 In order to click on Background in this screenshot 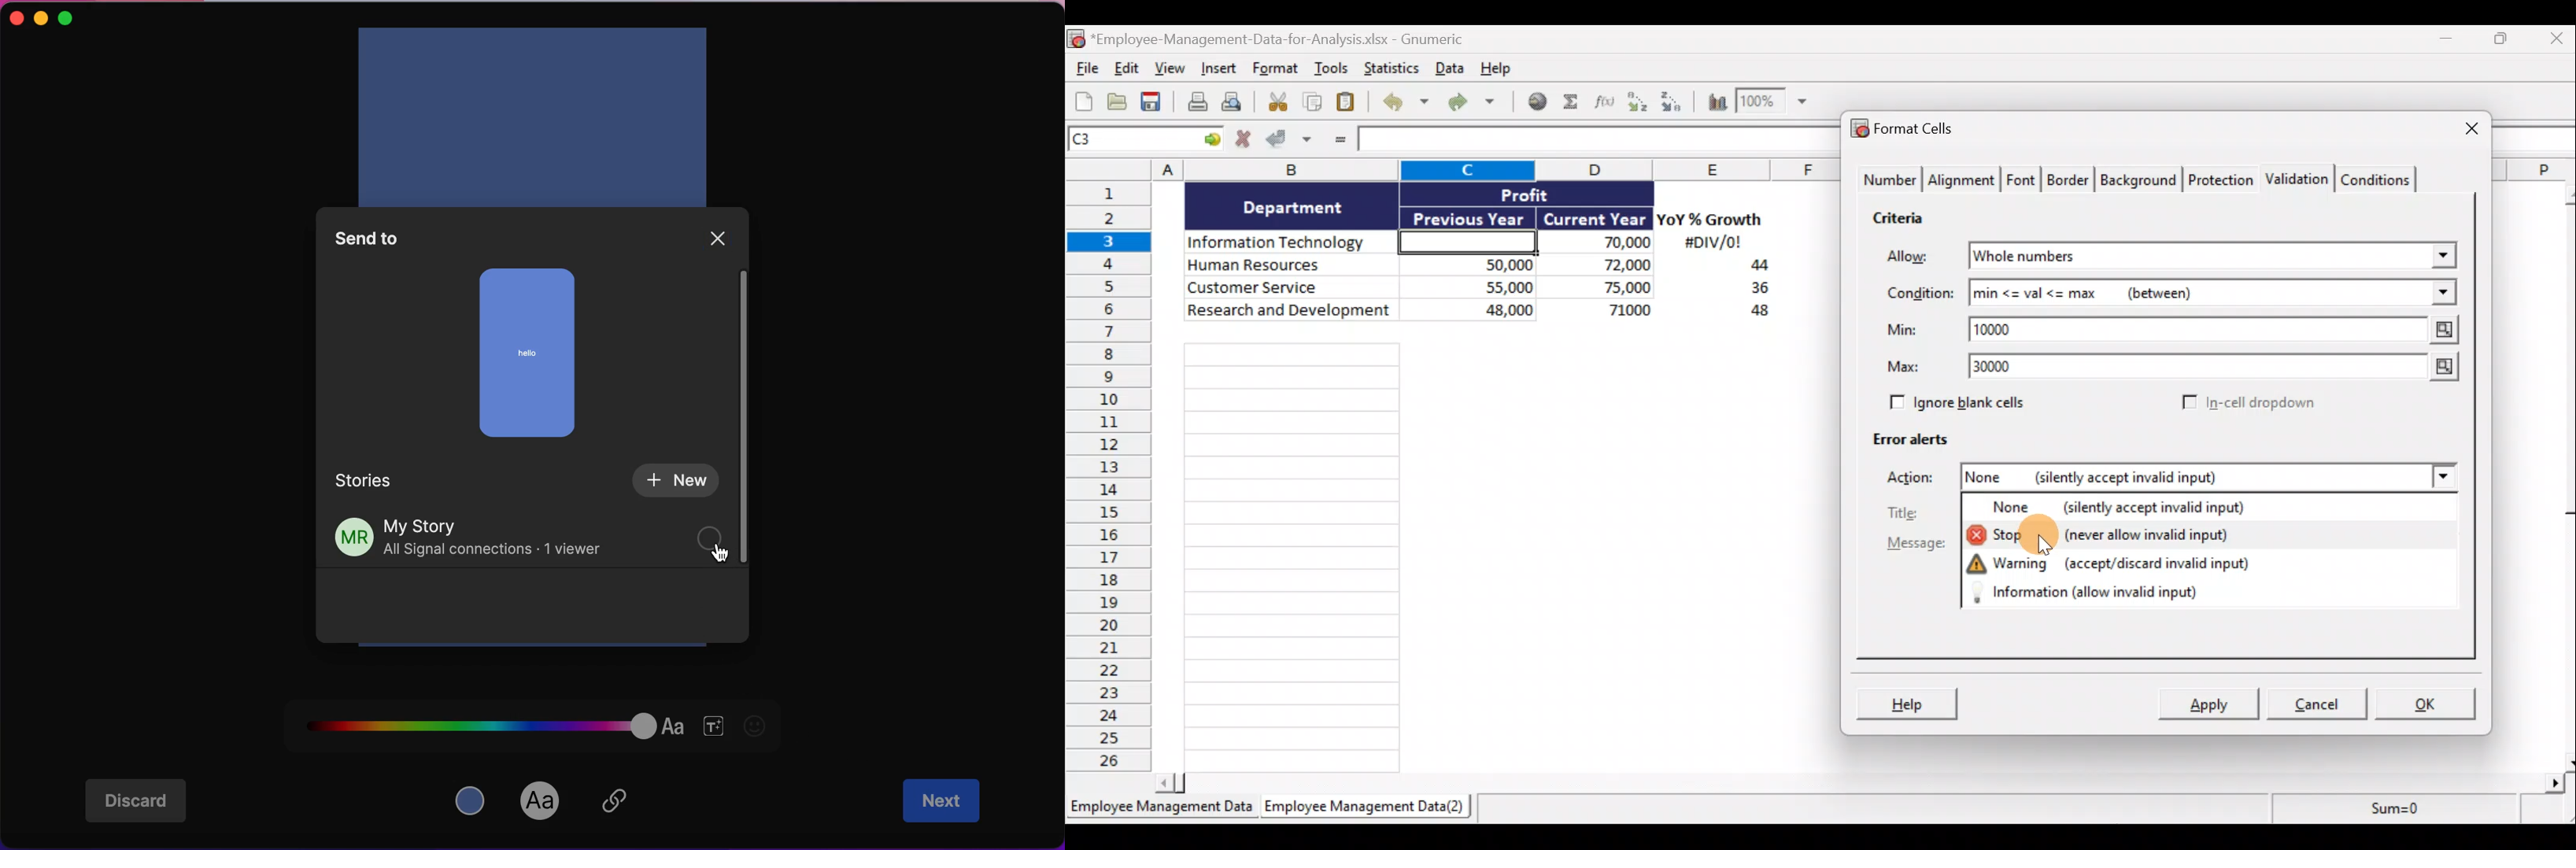, I will do `click(2142, 180)`.